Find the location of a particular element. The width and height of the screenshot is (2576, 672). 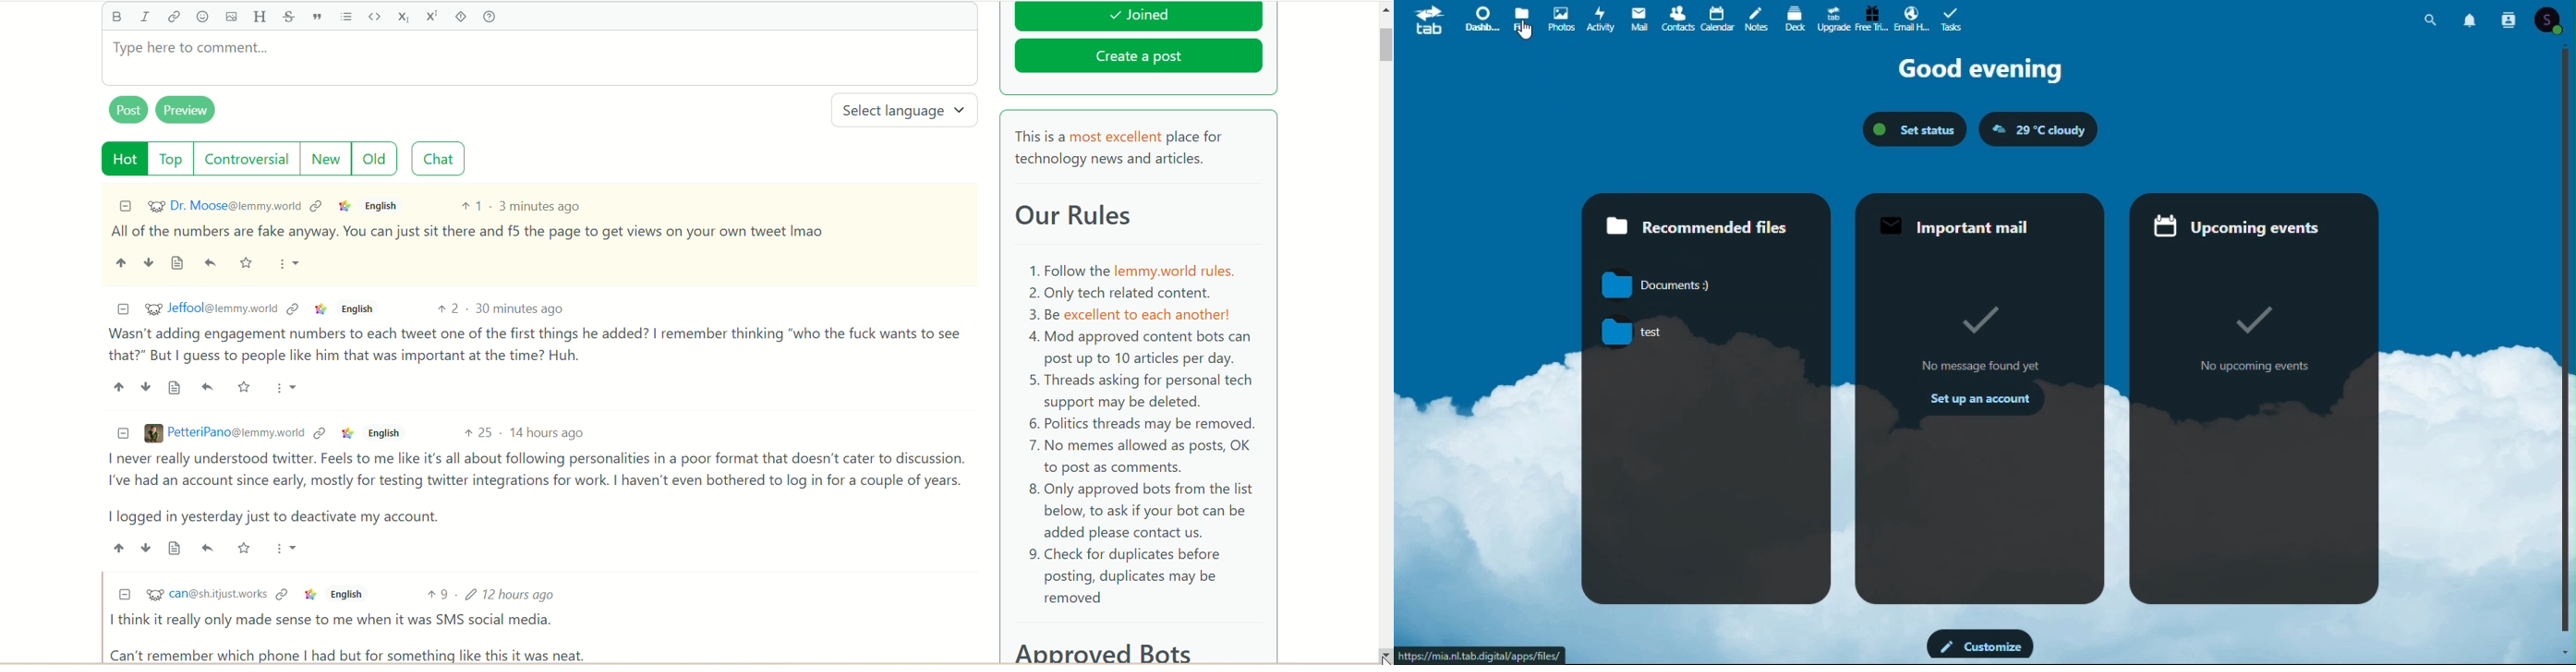

LP Dr. Moose@lemmy.world is located at coordinates (224, 205).